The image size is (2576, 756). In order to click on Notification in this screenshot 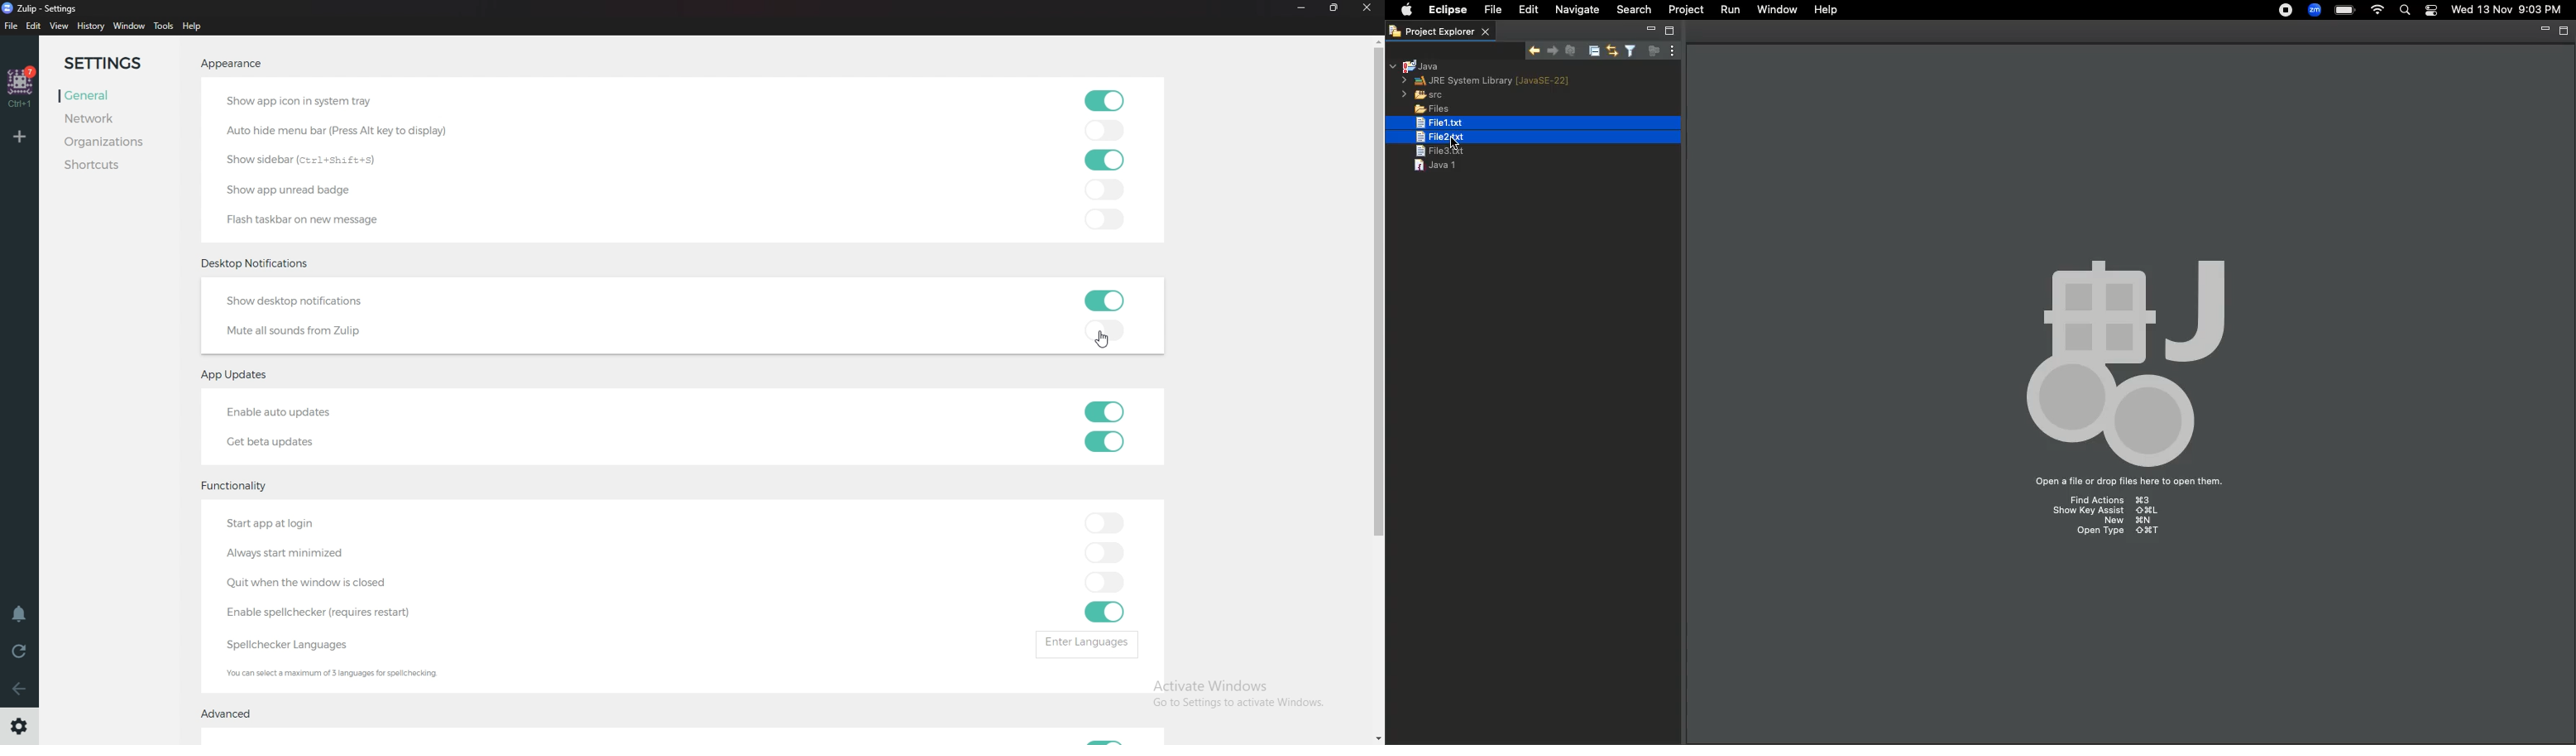, I will do `click(2433, 10)`.